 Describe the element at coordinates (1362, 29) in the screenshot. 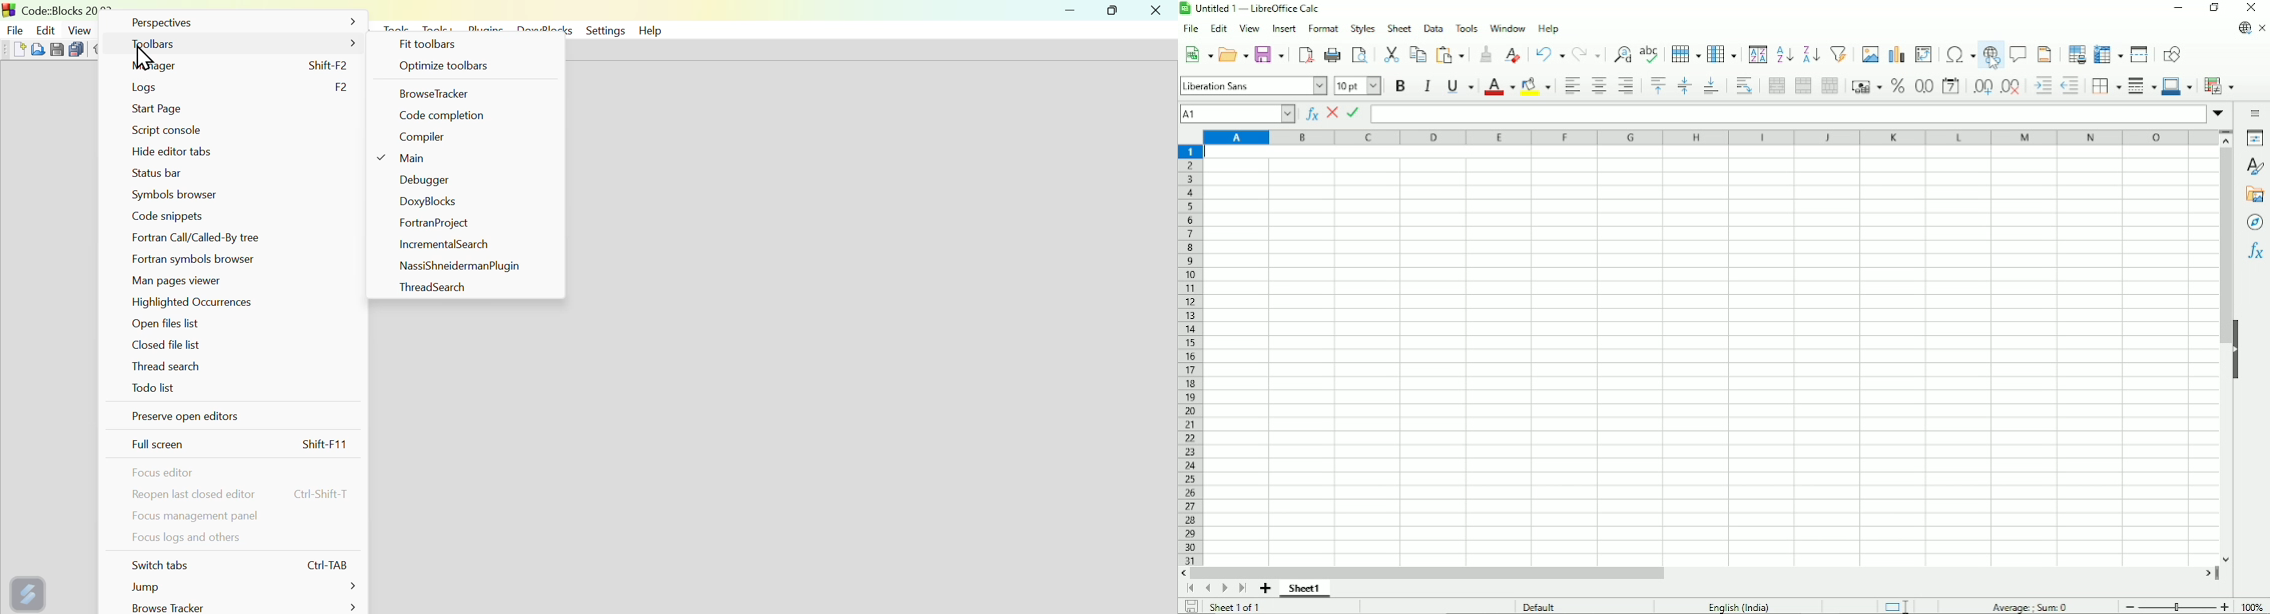

I see `Styles` at that location.